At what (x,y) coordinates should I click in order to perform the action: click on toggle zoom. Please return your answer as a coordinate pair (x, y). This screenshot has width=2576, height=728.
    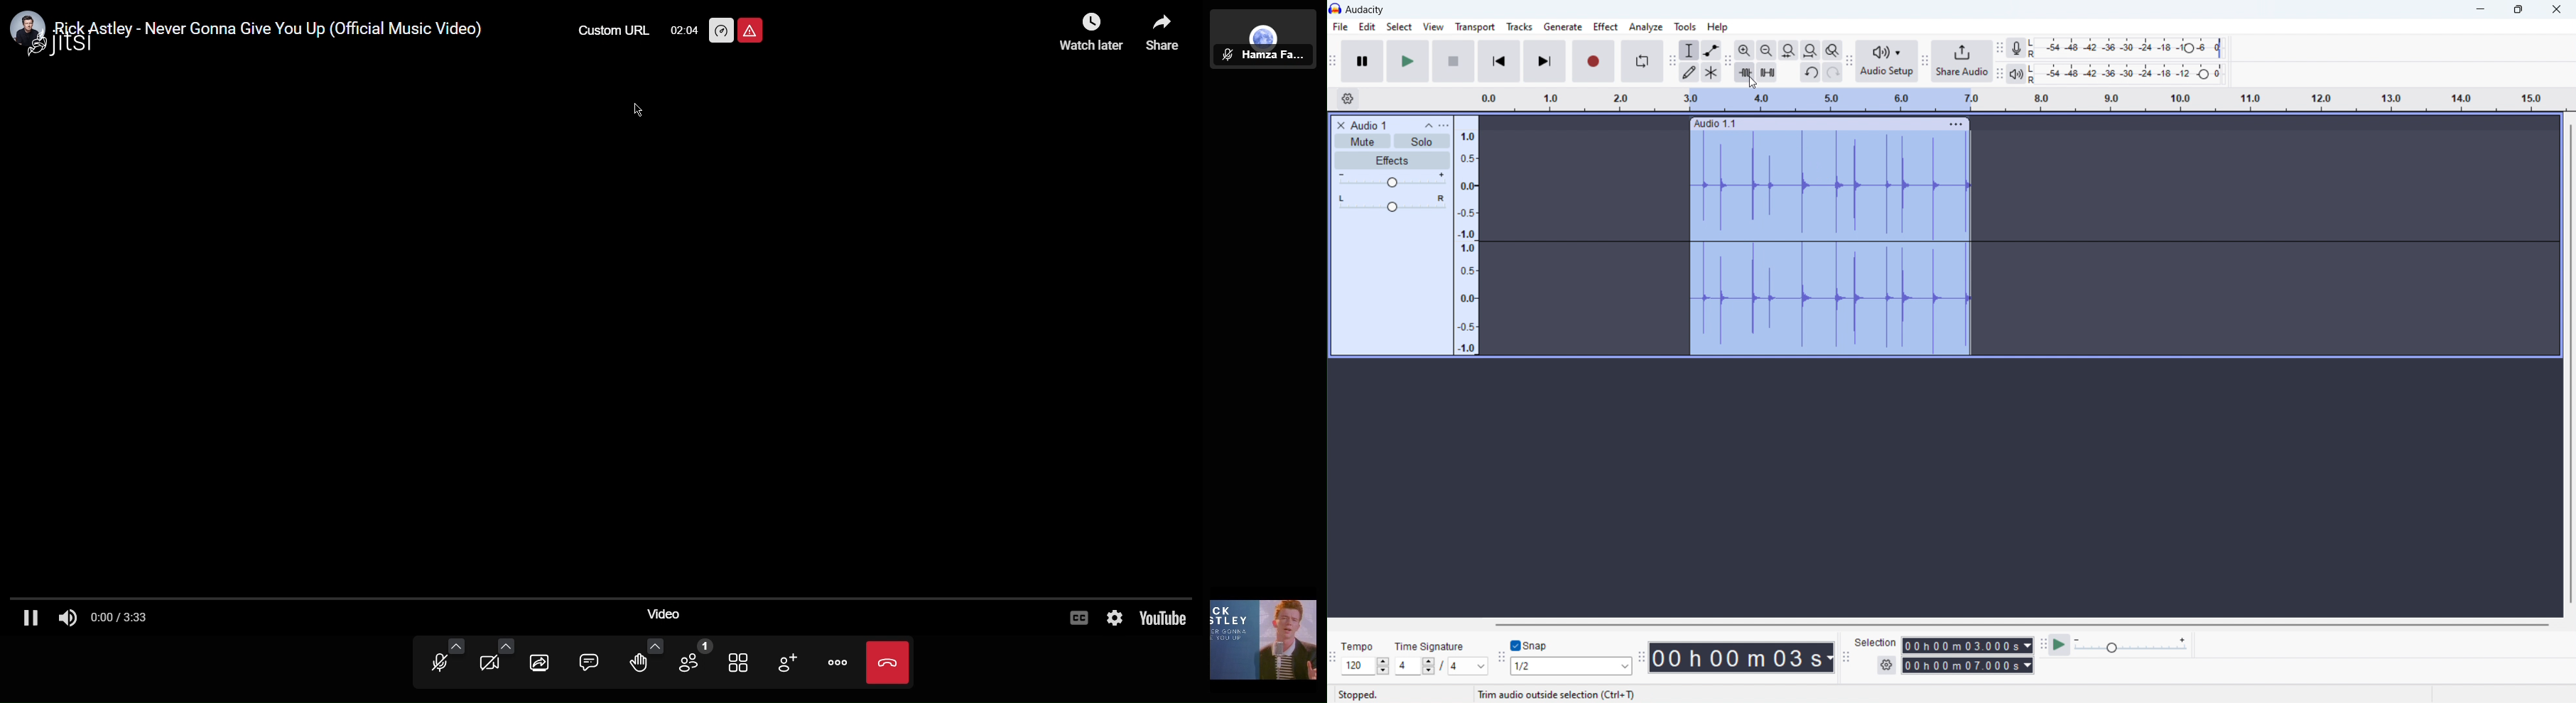
    Looking at the image, I should click on (1833, 49).